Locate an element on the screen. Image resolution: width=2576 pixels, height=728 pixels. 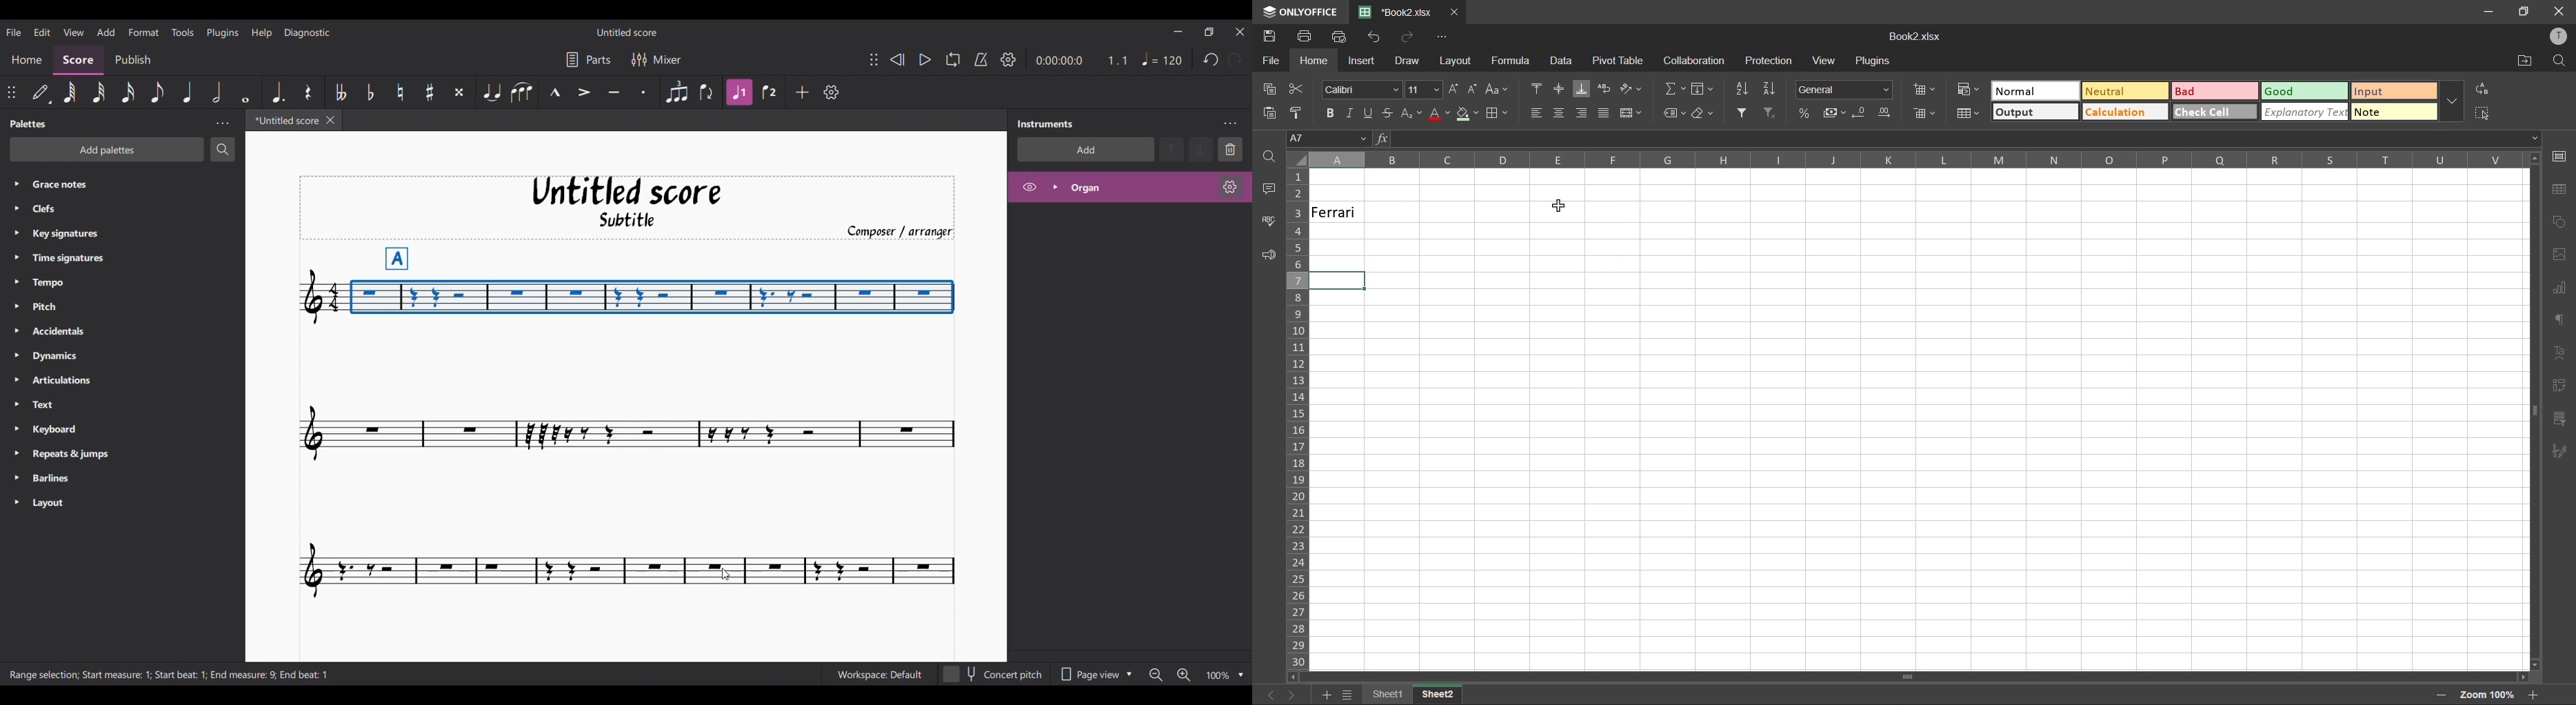
Tie is located at coordinates (491, 91).